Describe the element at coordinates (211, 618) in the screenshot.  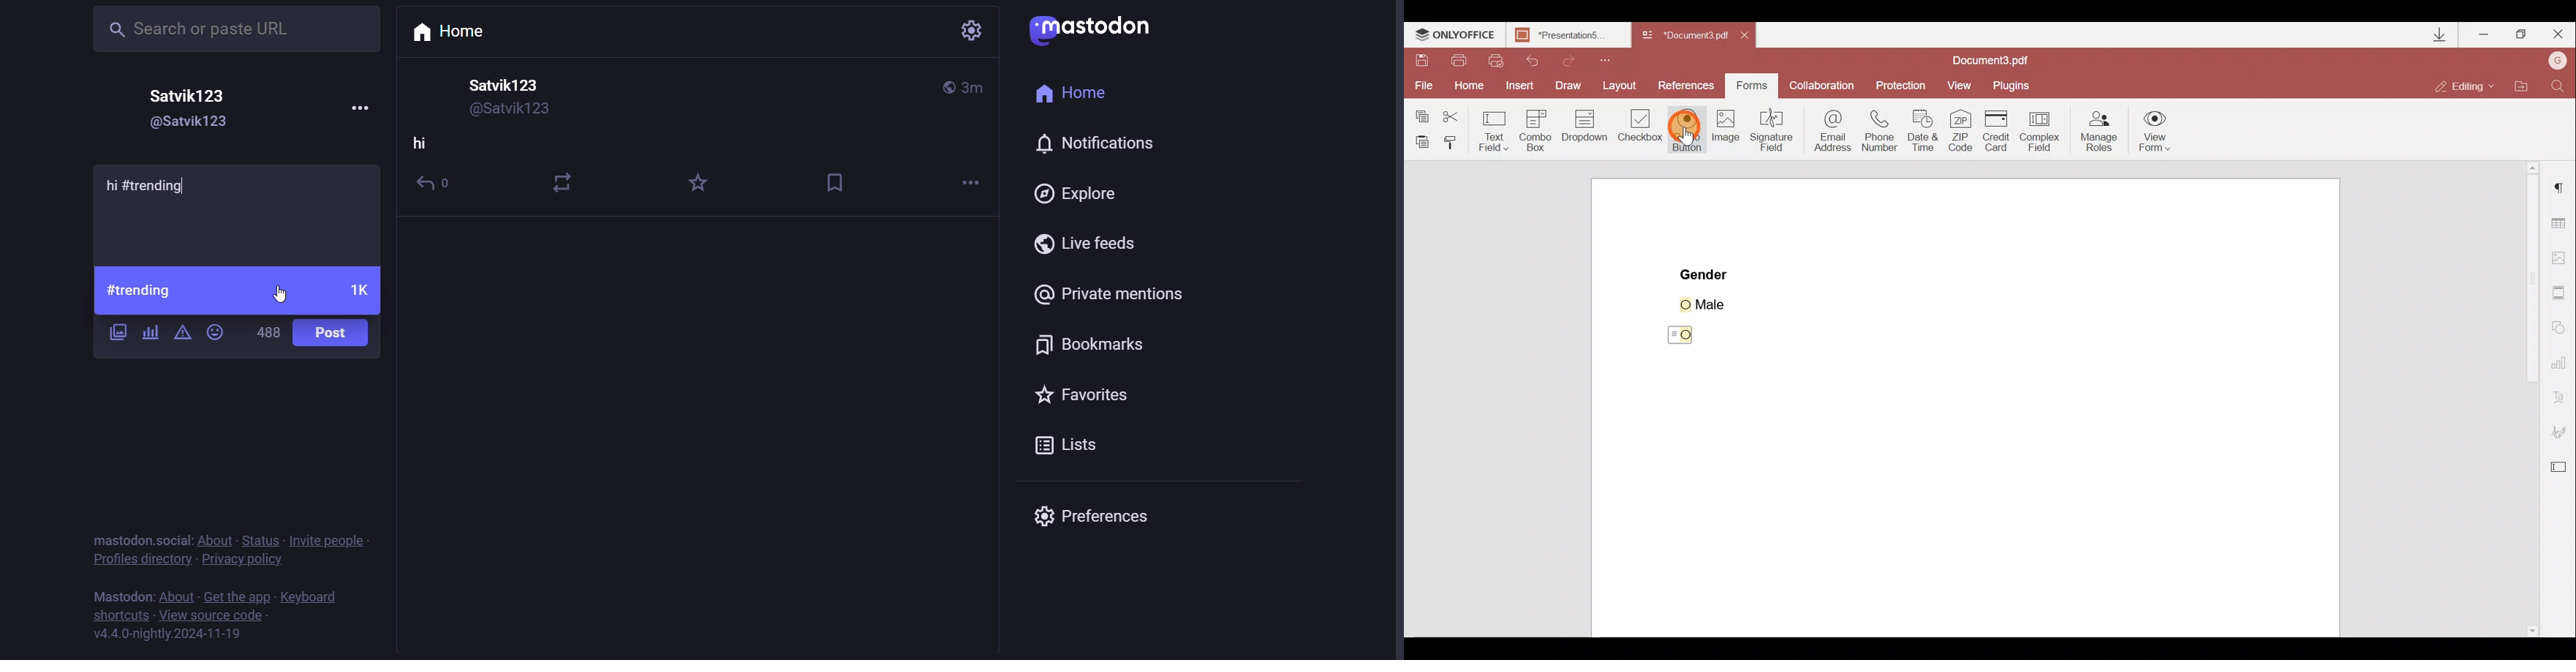
I see `source code` at that location.